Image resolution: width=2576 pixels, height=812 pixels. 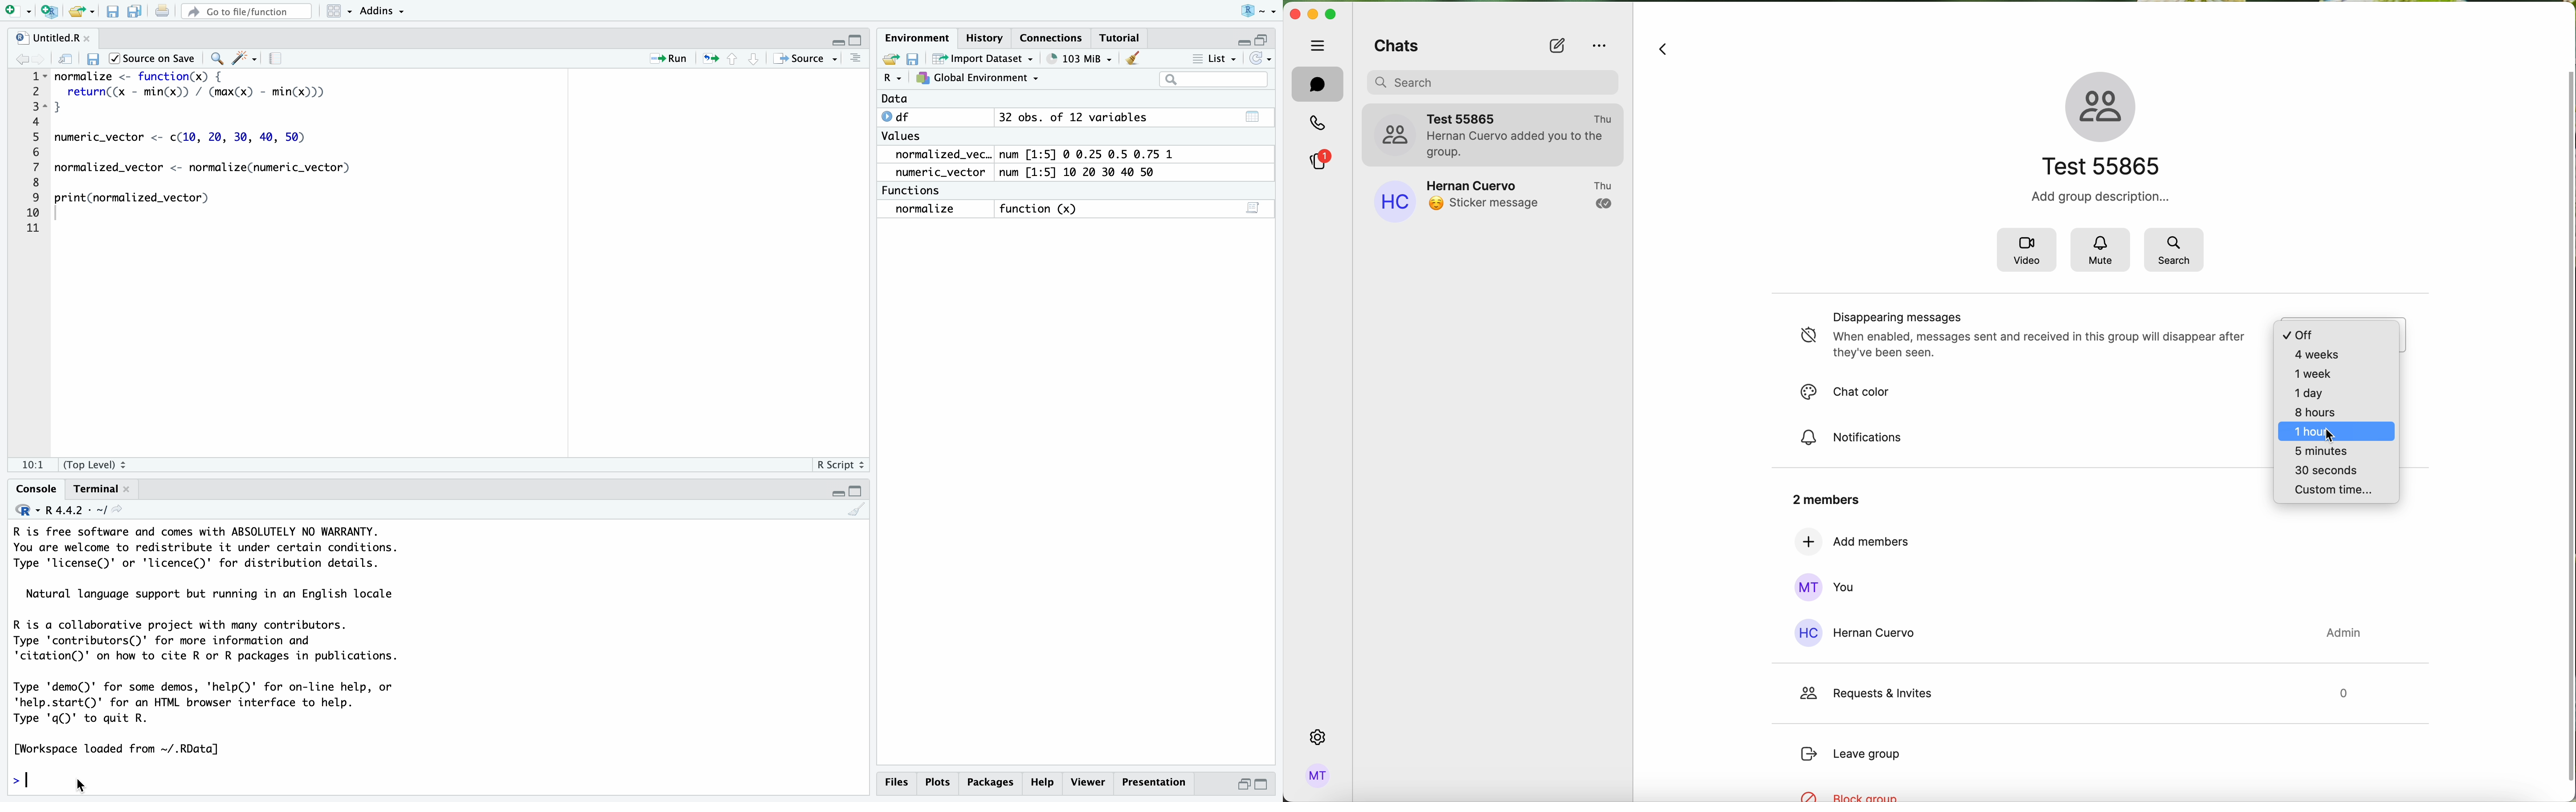 I want to click on Global Environment, so click(x=976, y=78).